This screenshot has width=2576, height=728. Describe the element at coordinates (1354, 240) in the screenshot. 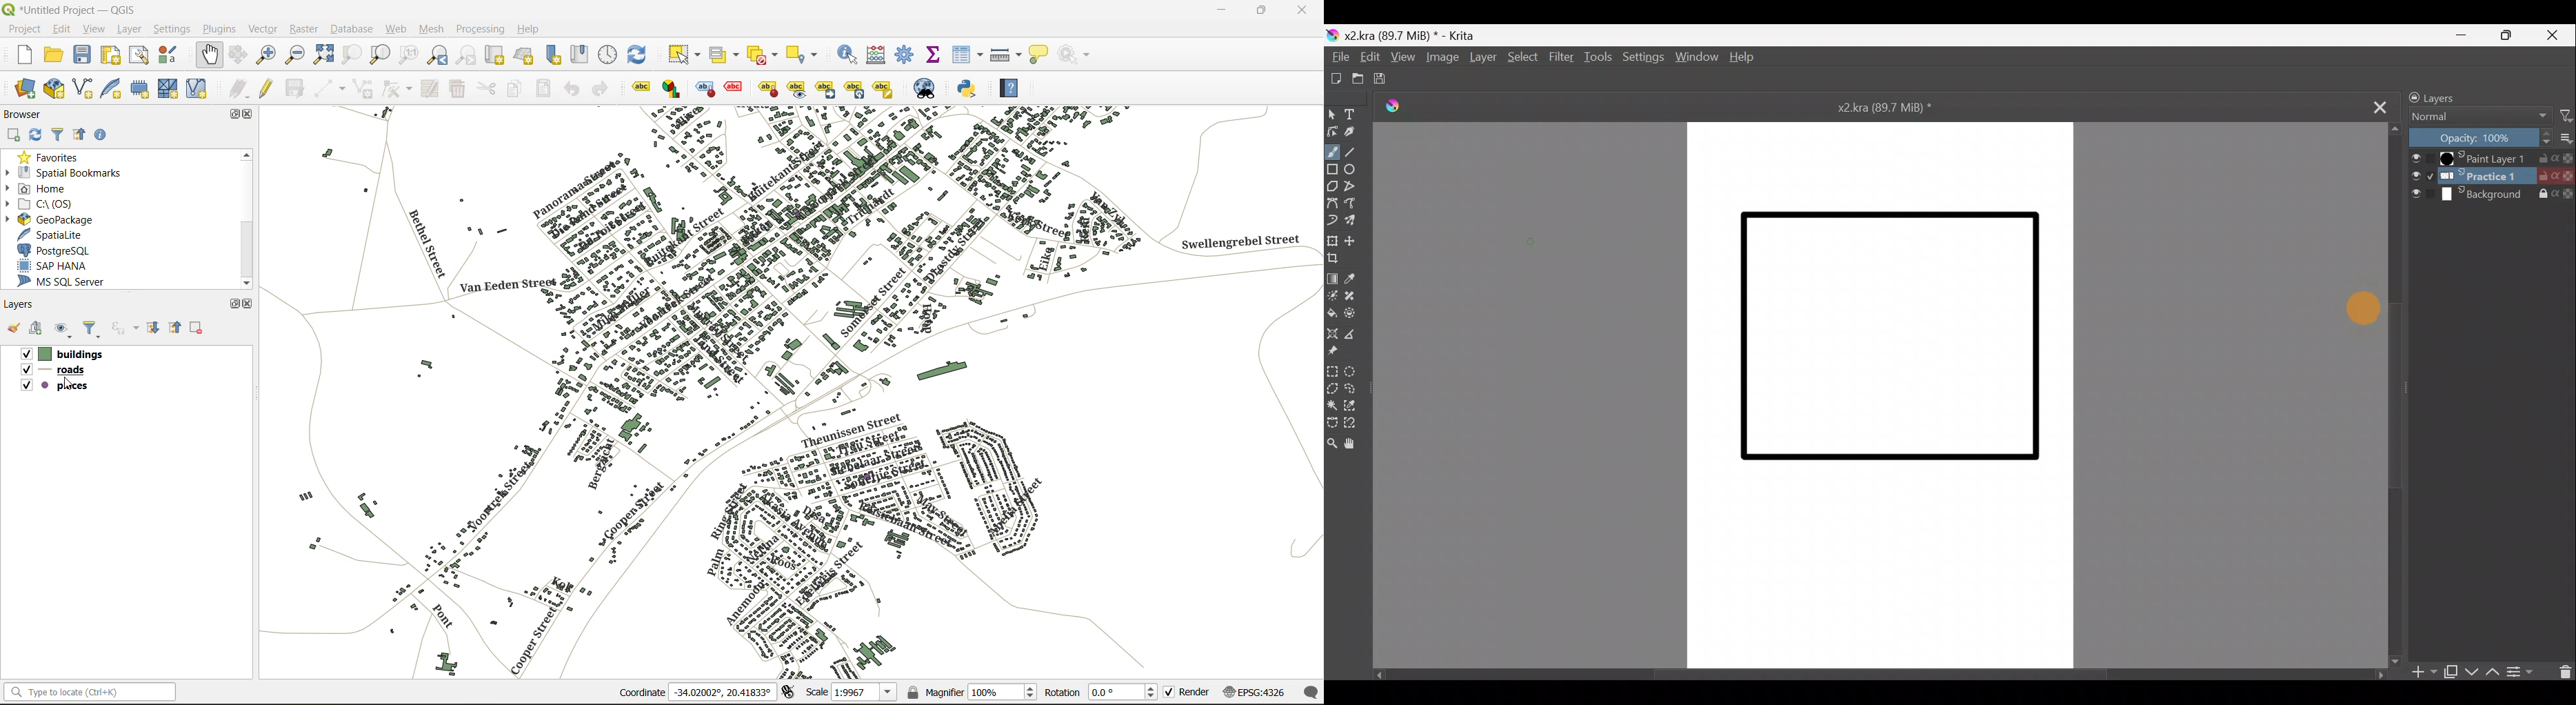

I see `Move a layer` at that location.